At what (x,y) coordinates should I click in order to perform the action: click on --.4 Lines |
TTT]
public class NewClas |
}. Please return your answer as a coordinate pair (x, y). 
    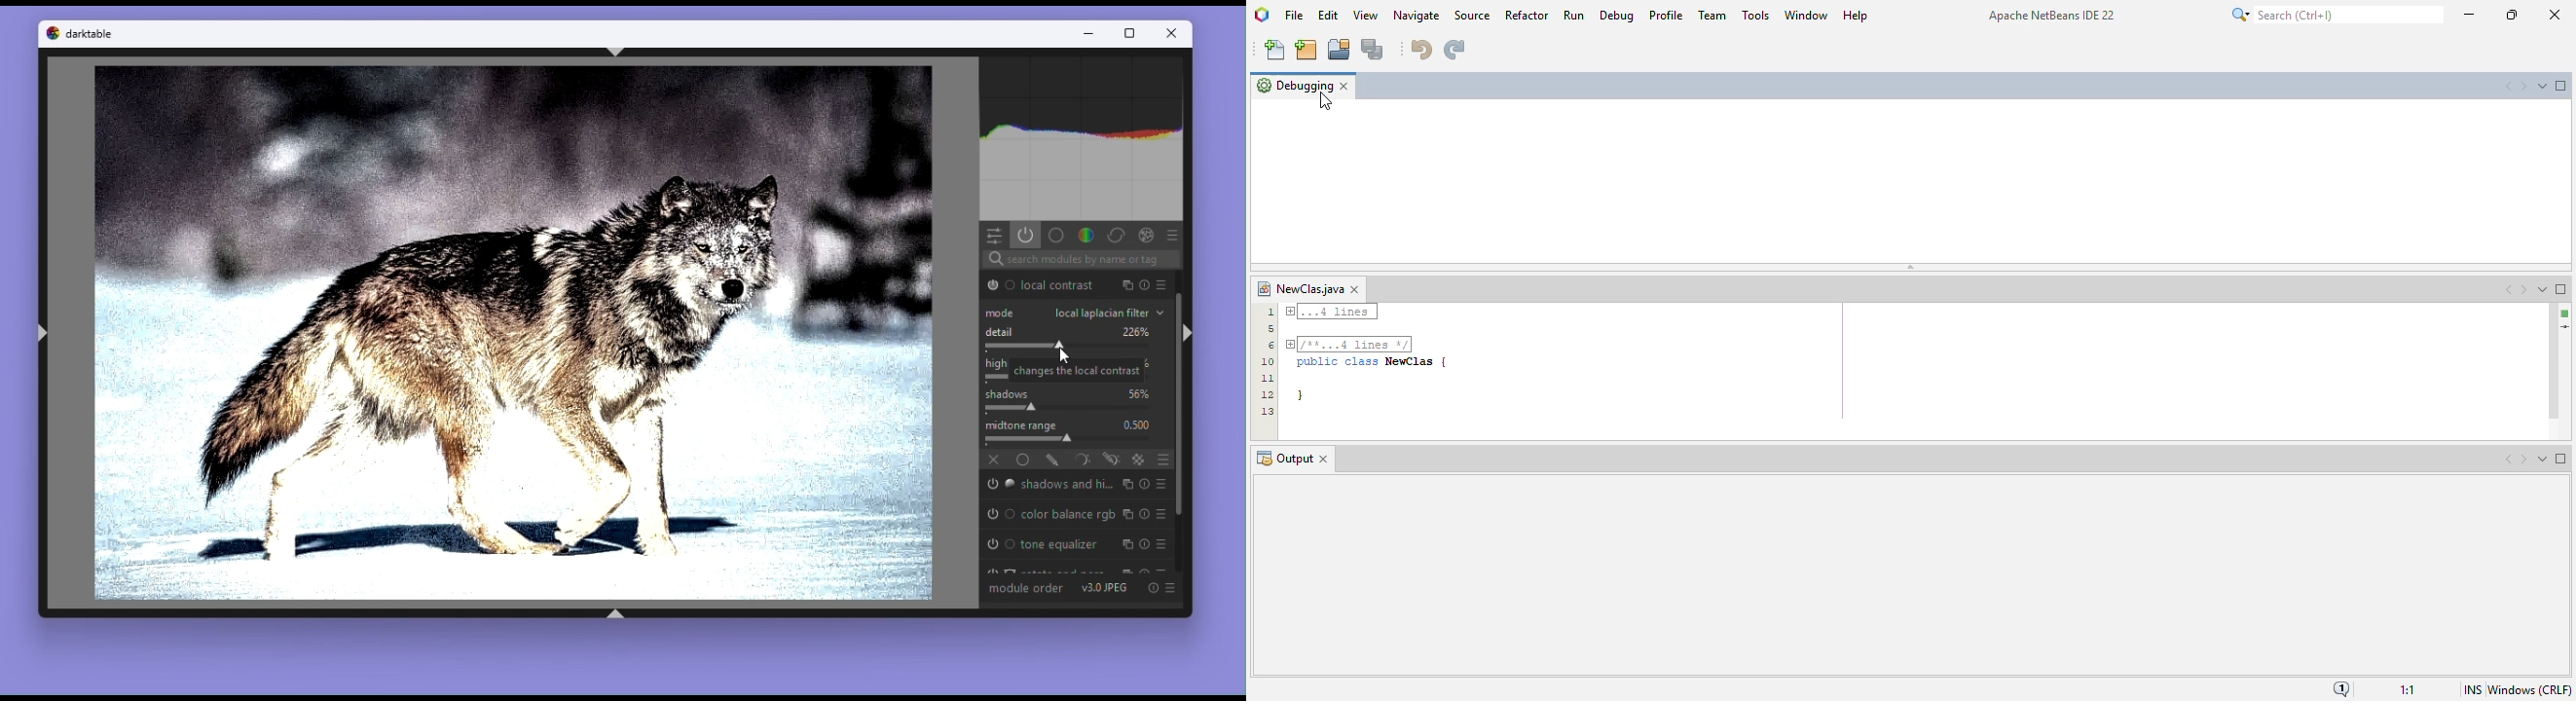
    Looking at the image, I should click on (1370, 356).